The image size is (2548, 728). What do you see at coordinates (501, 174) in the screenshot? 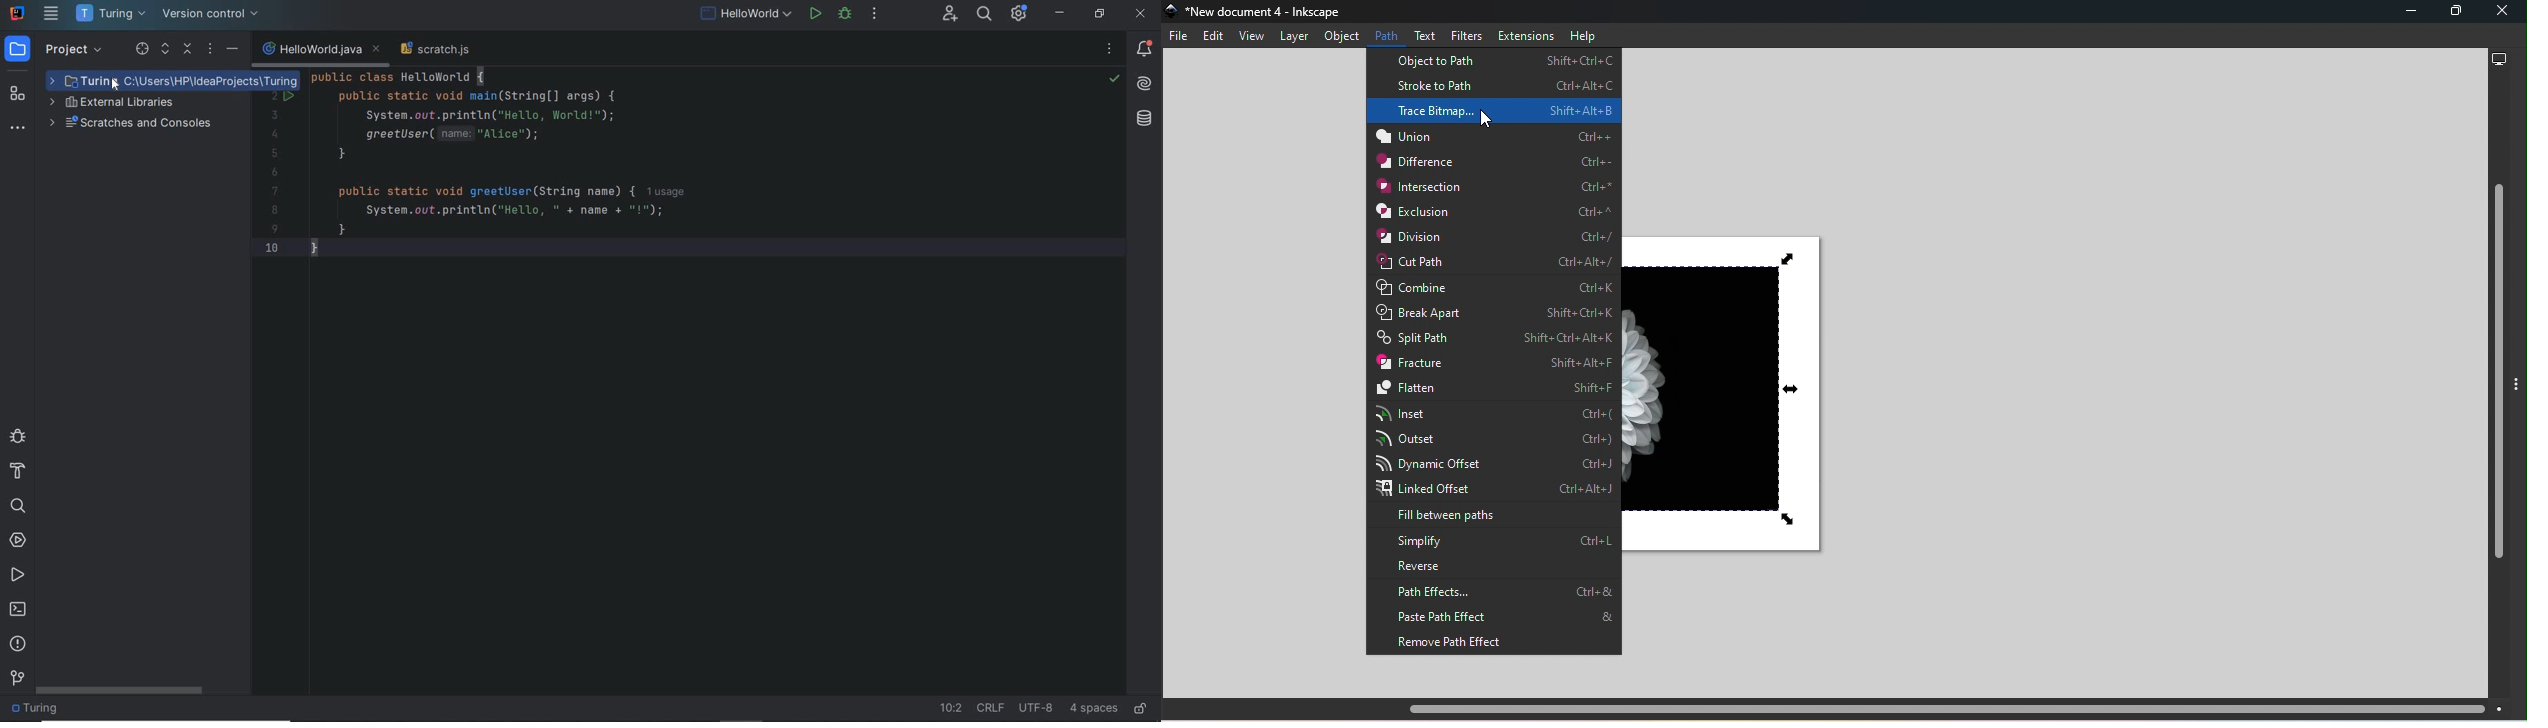
I see `codes` at bounding box center [501, 174].